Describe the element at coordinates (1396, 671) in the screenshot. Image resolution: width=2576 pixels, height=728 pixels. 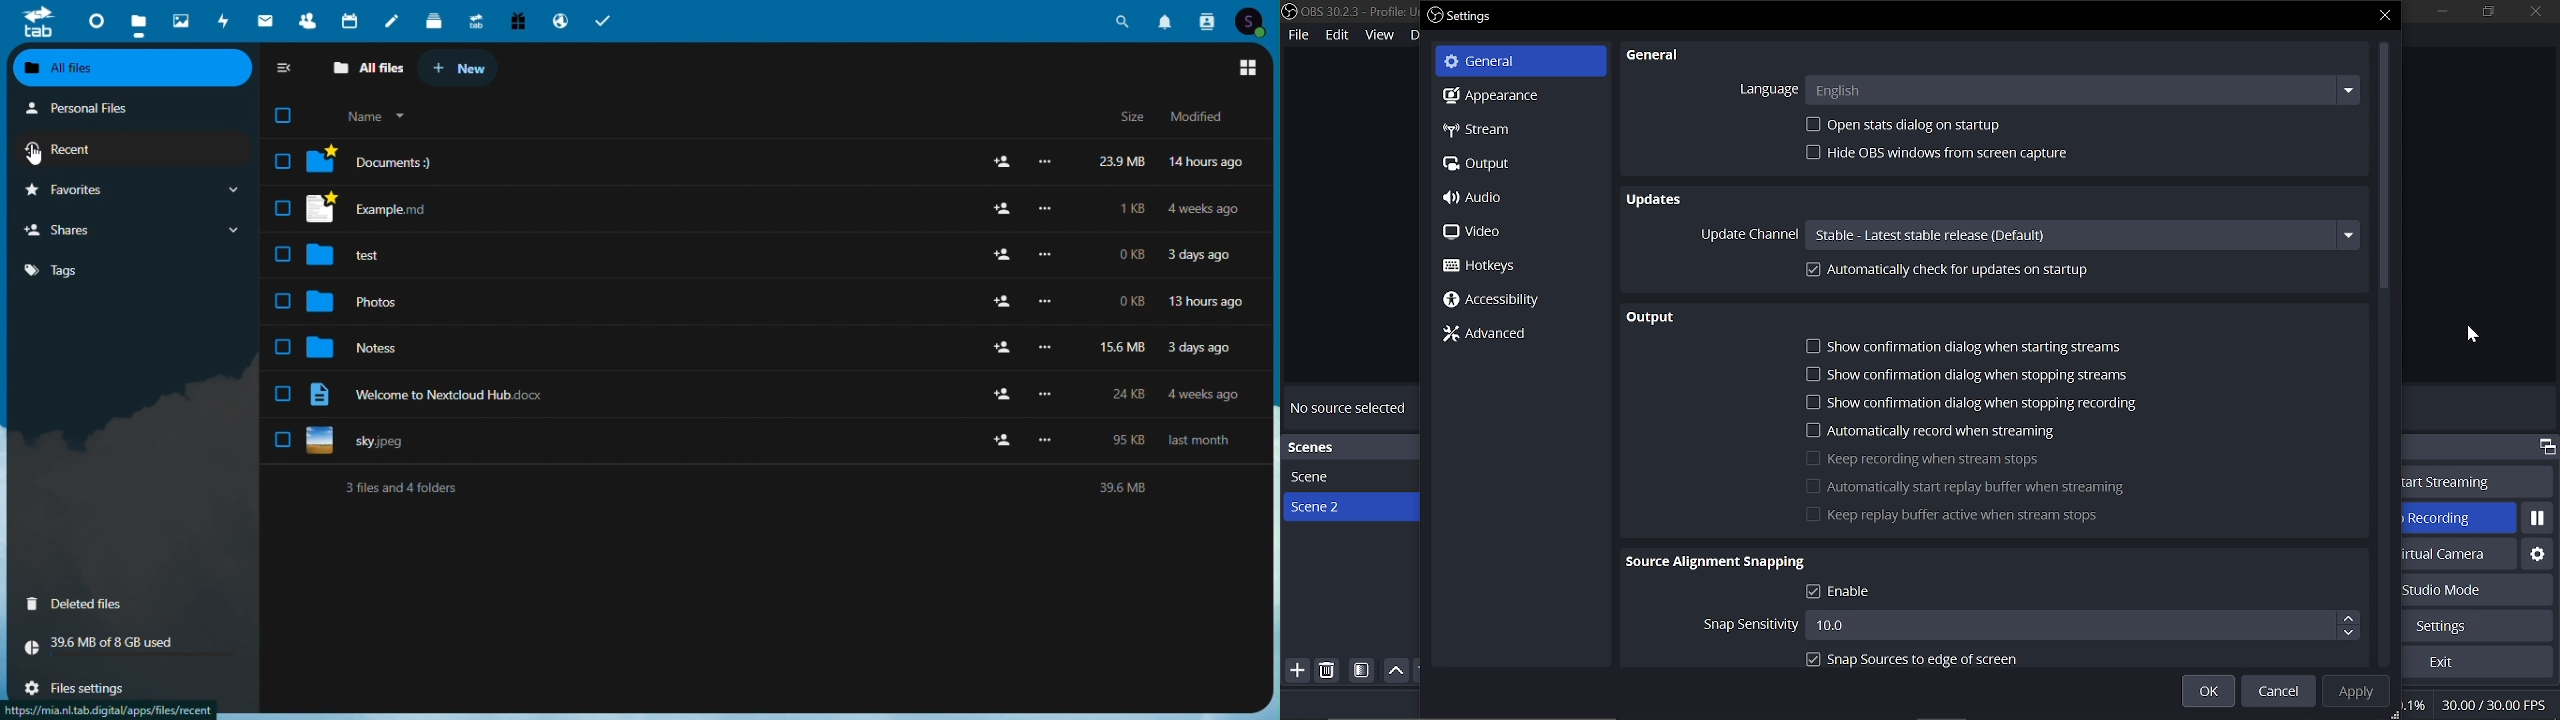
I see `move scene up` at that location.